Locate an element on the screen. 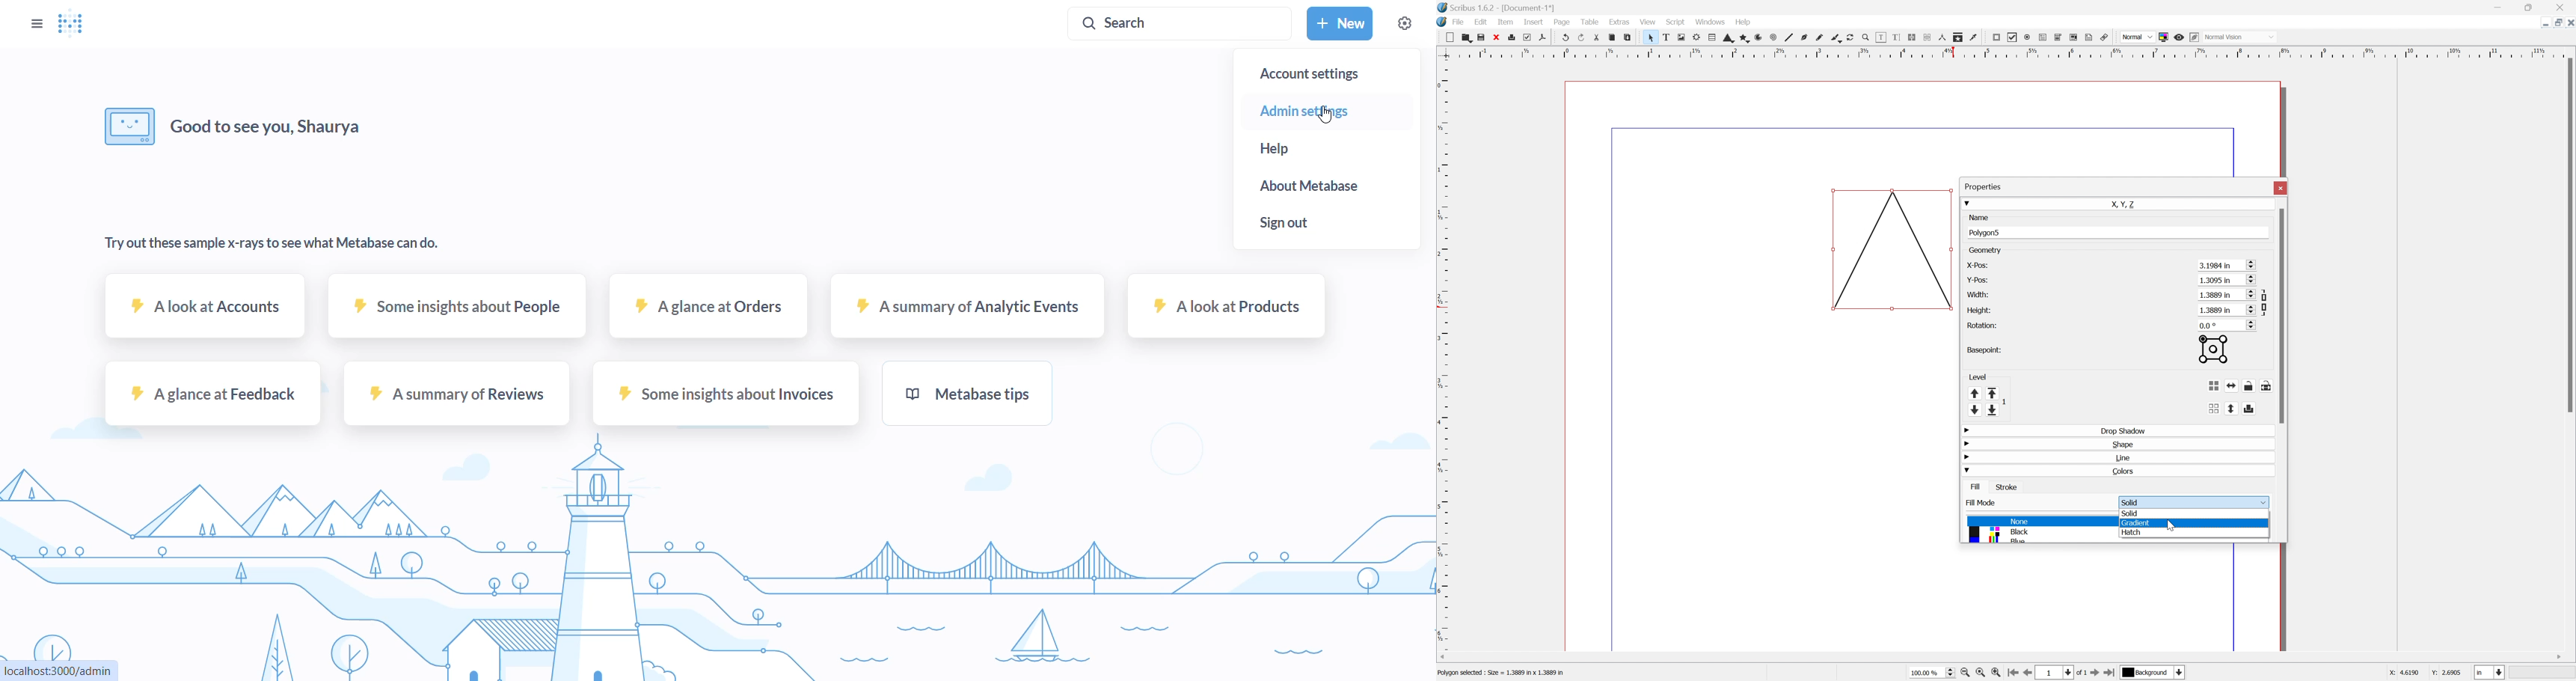  X, Y, Z is located at coordinates (2132, 203).